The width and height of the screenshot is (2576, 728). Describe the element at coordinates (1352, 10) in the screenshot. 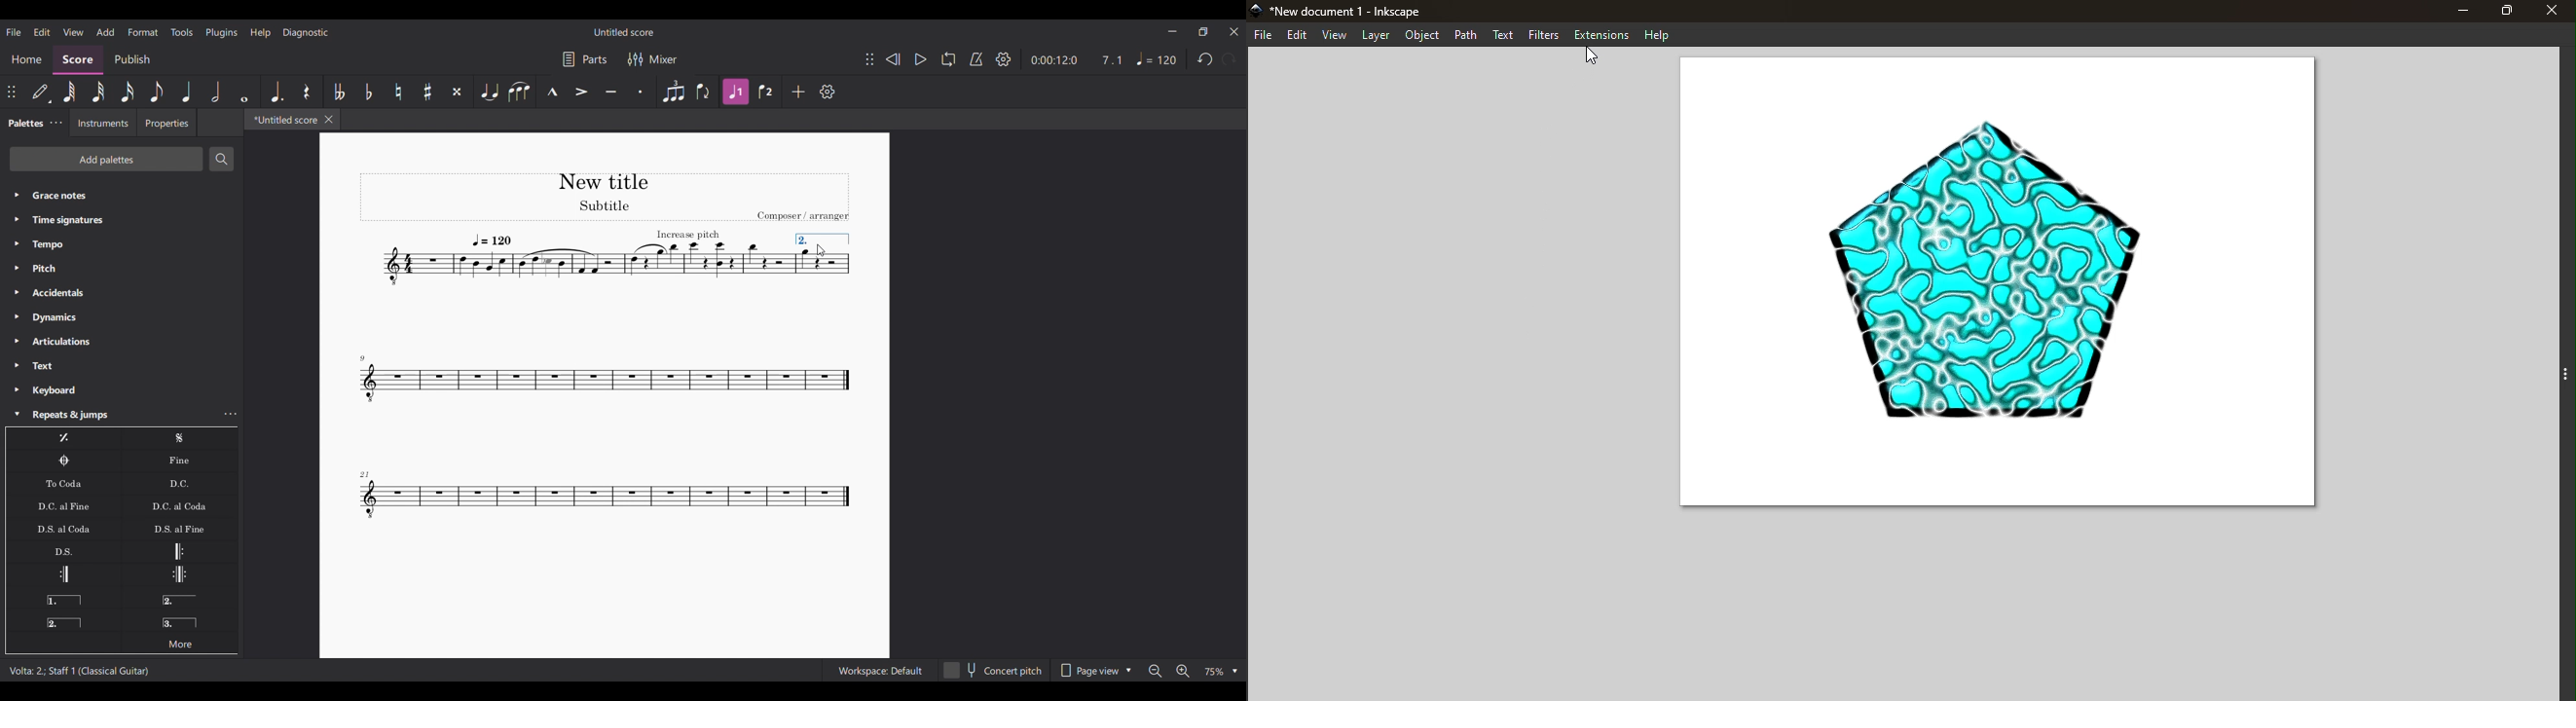

I see `New document 1 - Inkscape` at that location.